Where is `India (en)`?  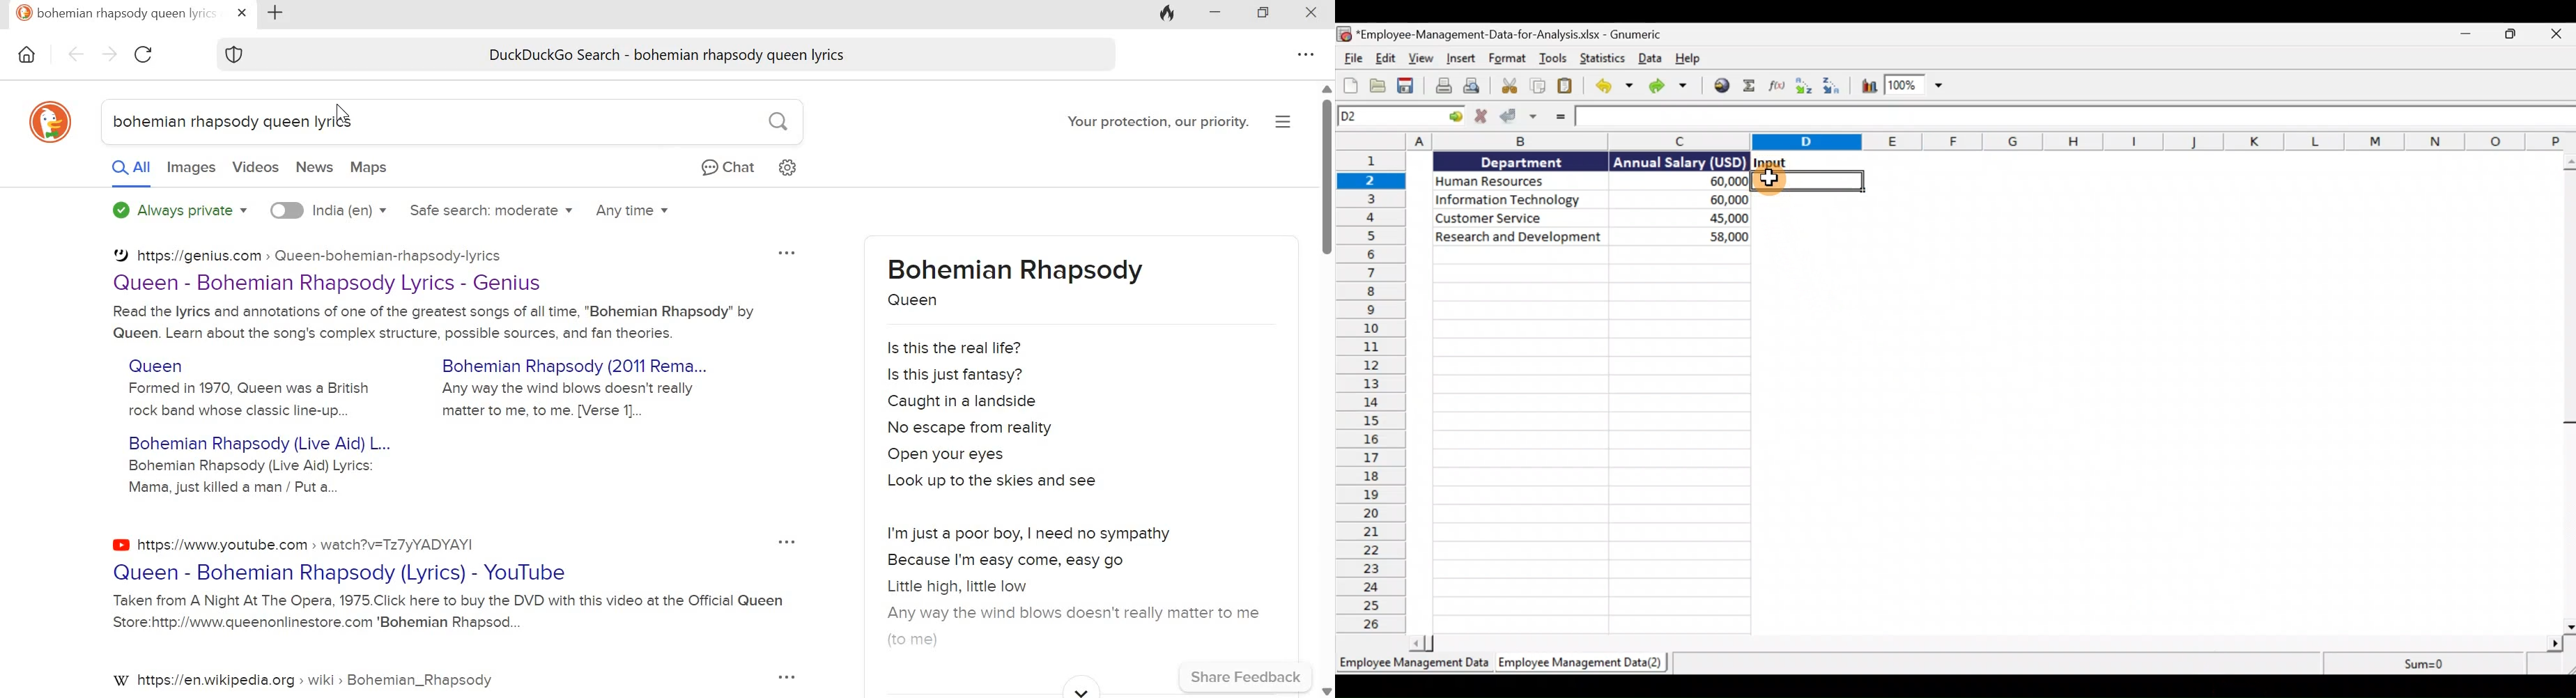
India (en) is located at coordinates (351, 210).